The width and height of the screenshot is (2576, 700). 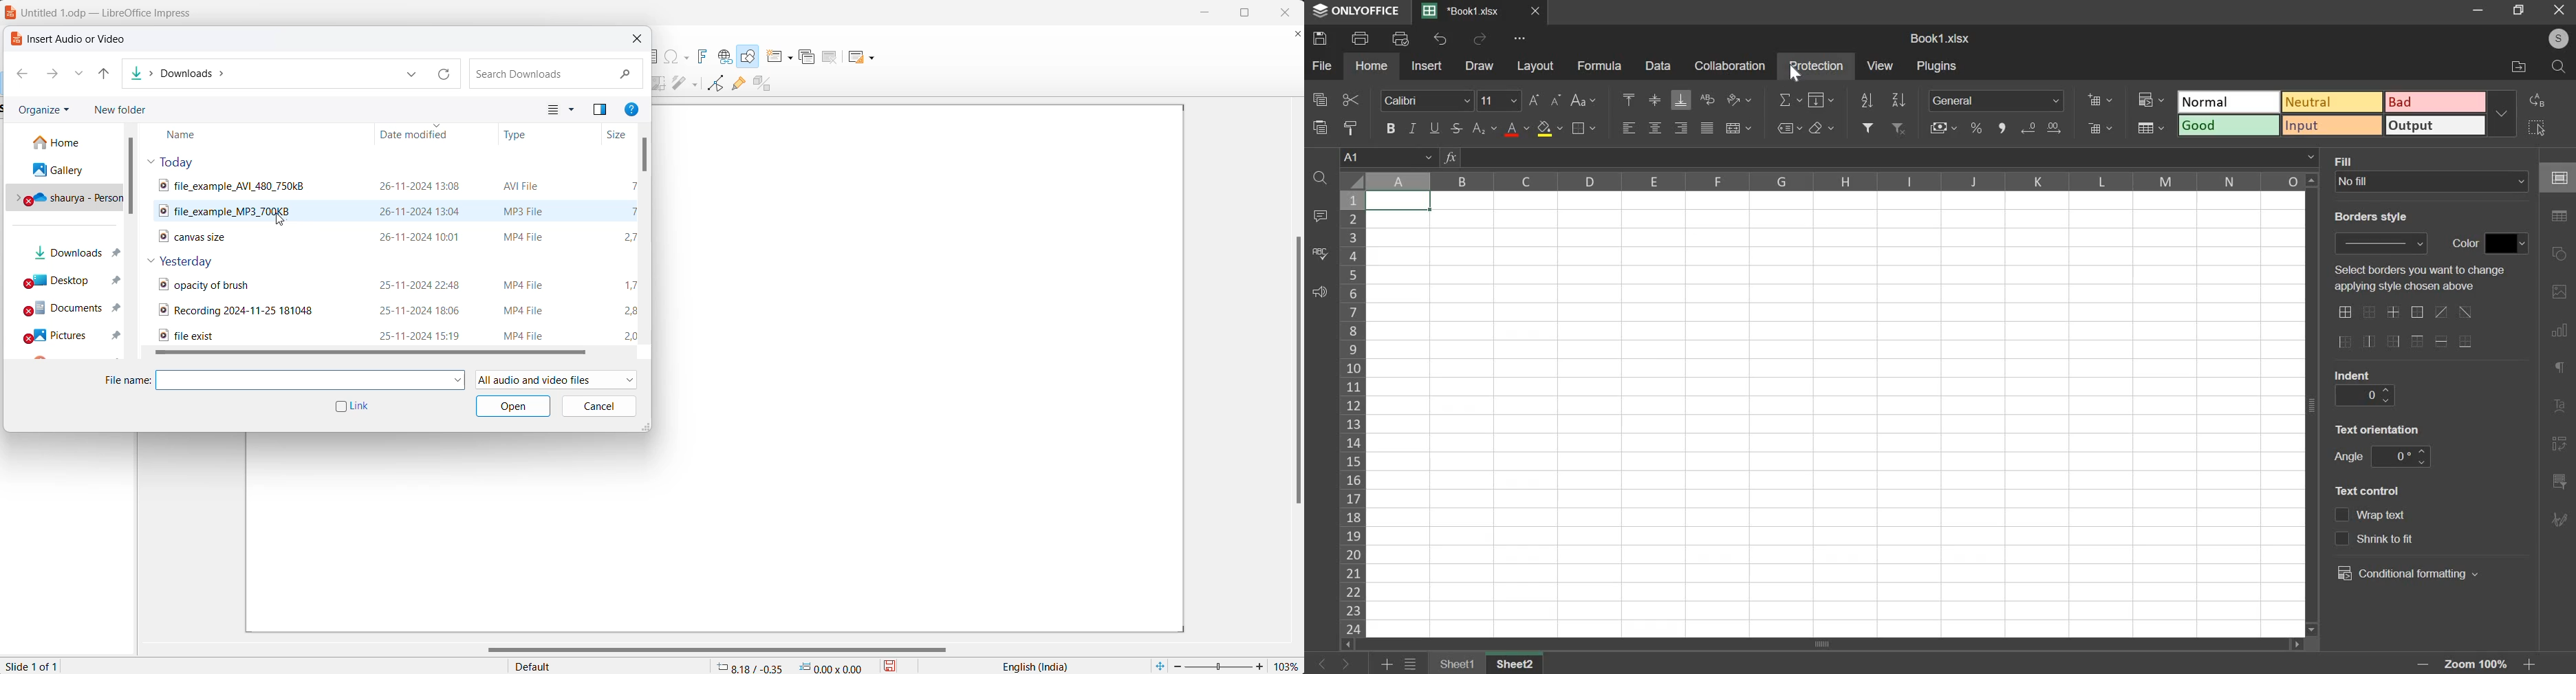 I want to click on text color, so click(x=1516, y=129).